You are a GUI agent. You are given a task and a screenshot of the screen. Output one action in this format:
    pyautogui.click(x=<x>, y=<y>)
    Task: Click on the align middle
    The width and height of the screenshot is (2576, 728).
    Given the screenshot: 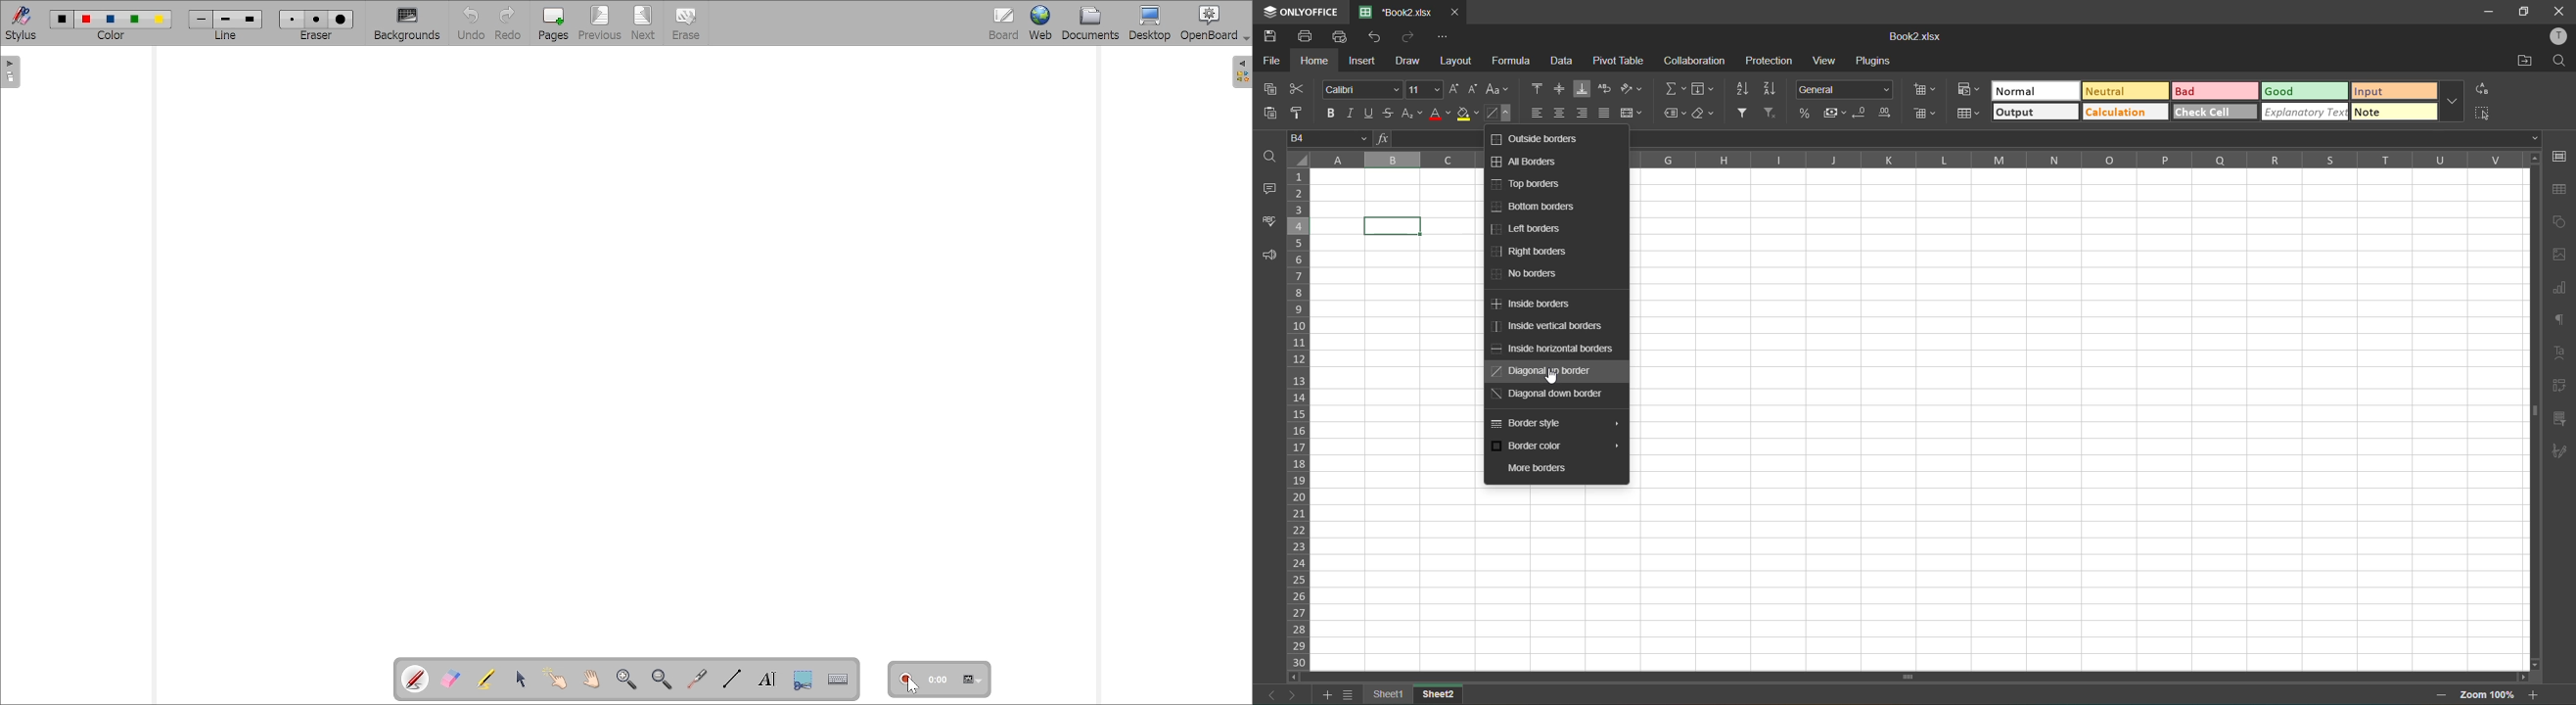 What is the action you would take?
    pyautogui.click(x=1563, y=89)
    